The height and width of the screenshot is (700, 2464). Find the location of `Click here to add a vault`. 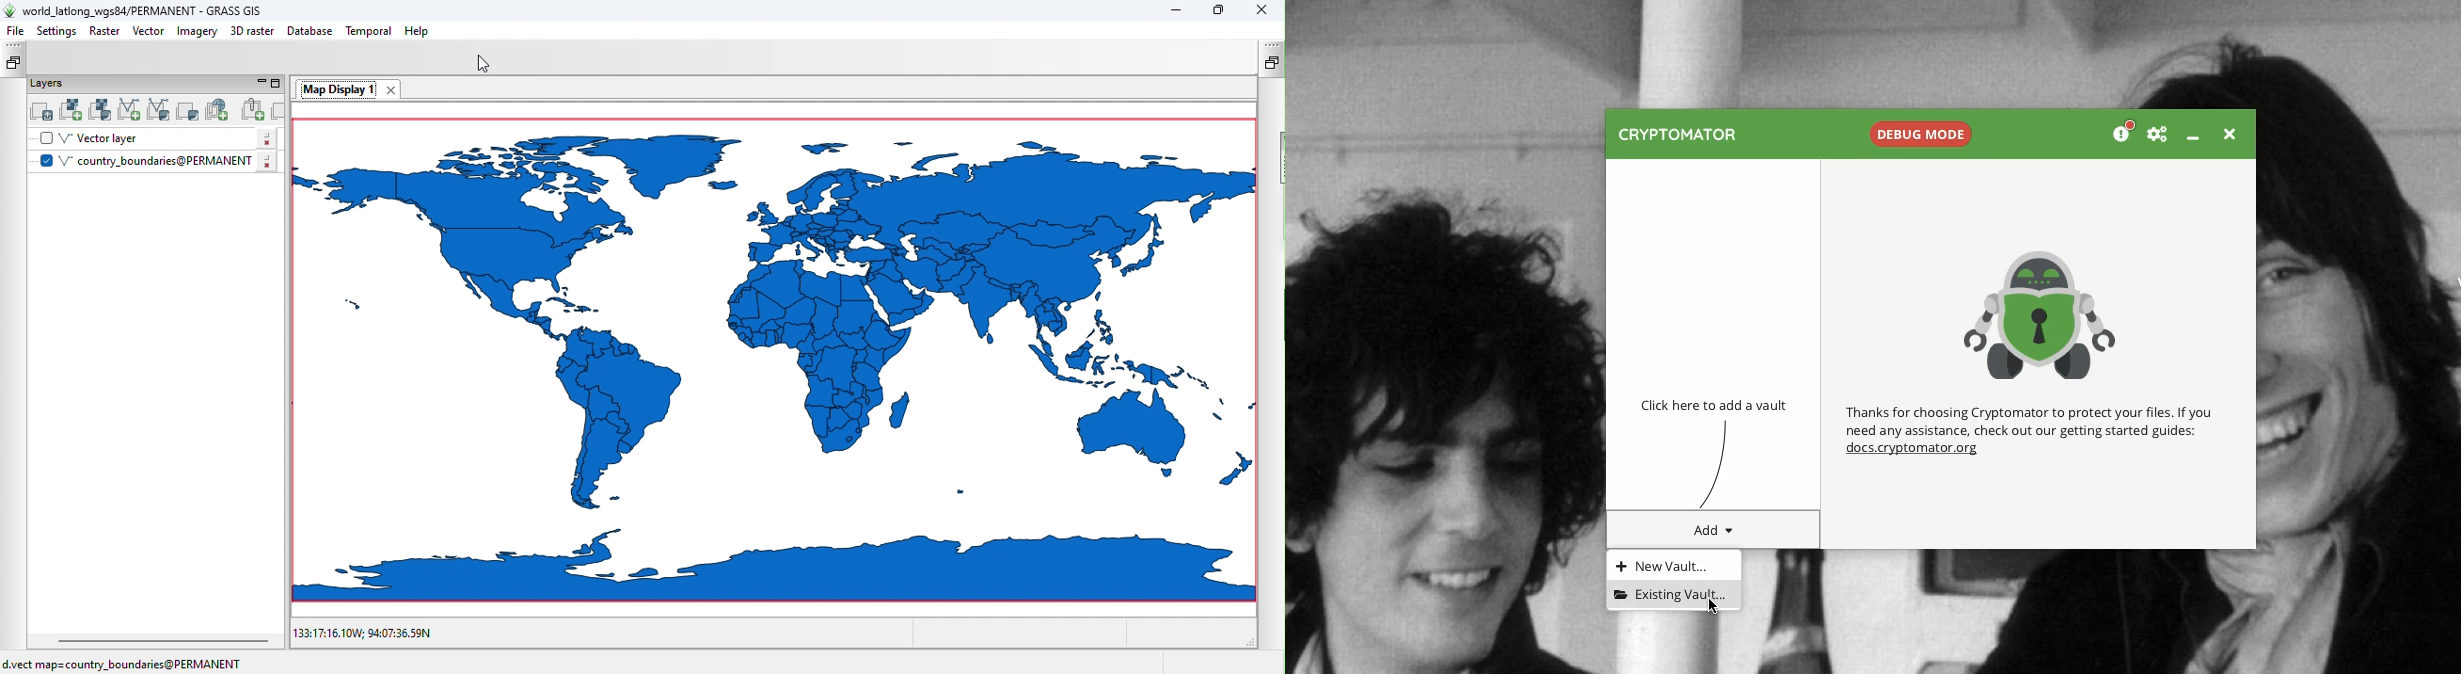

Click here to add a vault is located at coordinates (1719, 406).